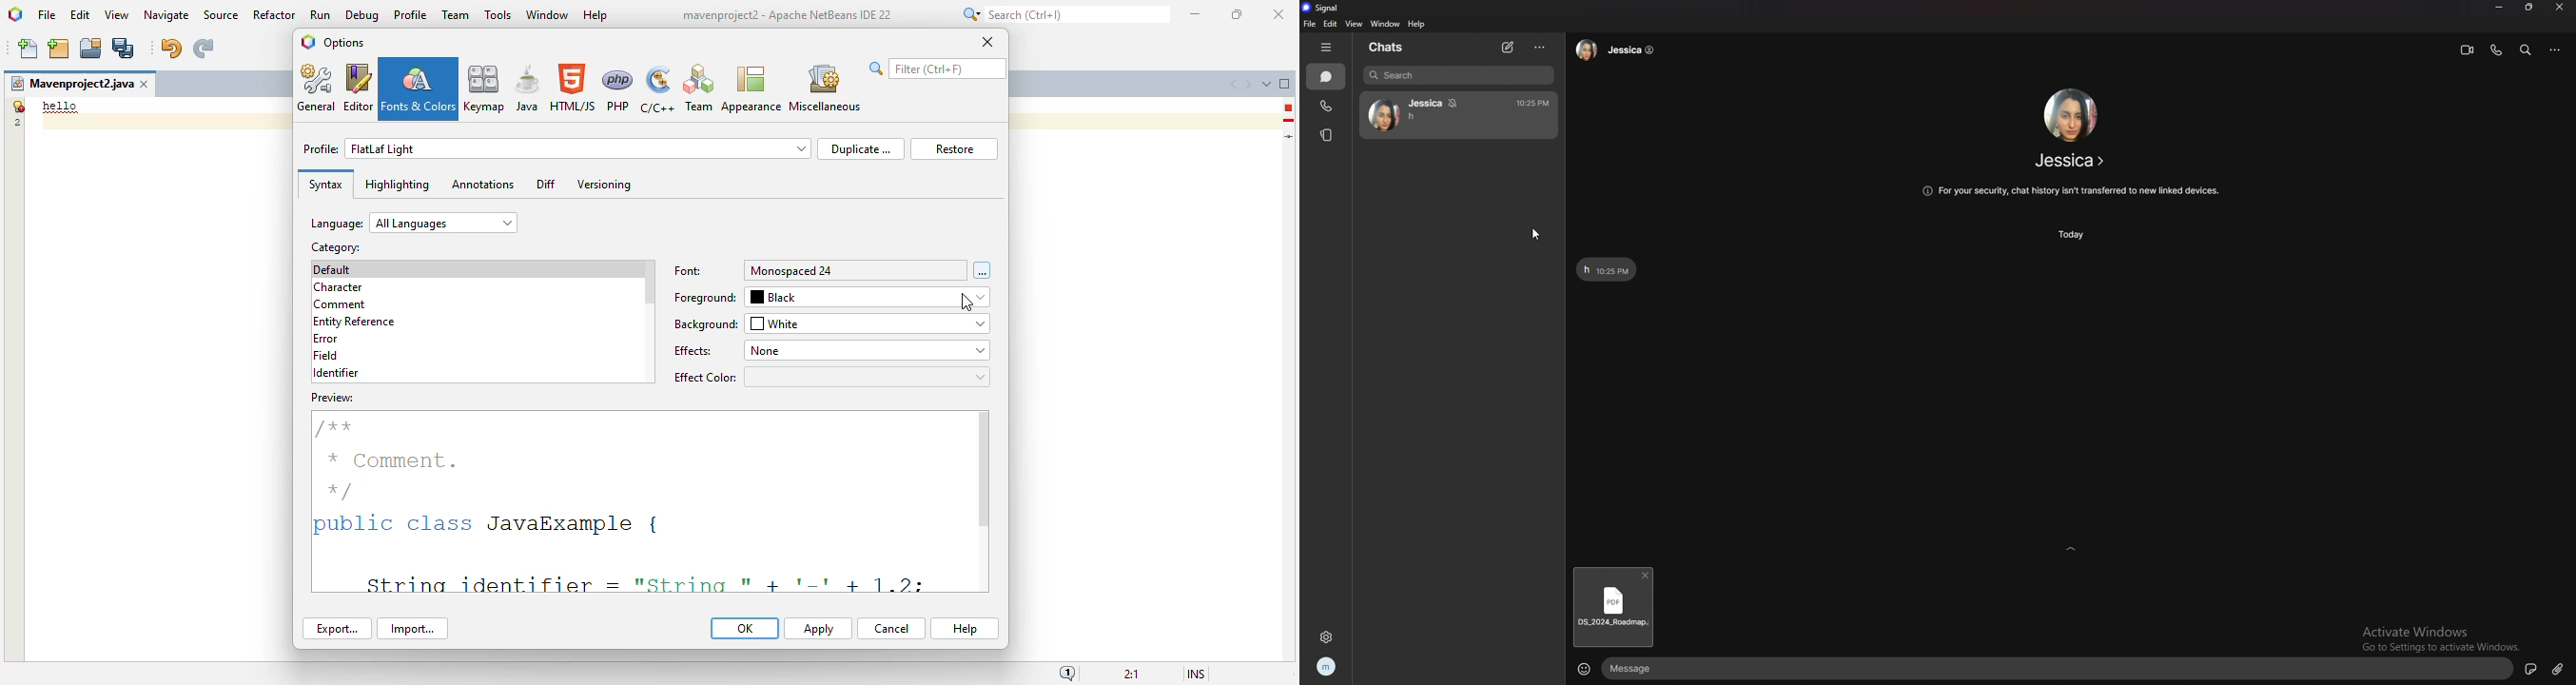 The height and width of the screenshot is (700, 2576). I want to click on Team, so click(698, 88).